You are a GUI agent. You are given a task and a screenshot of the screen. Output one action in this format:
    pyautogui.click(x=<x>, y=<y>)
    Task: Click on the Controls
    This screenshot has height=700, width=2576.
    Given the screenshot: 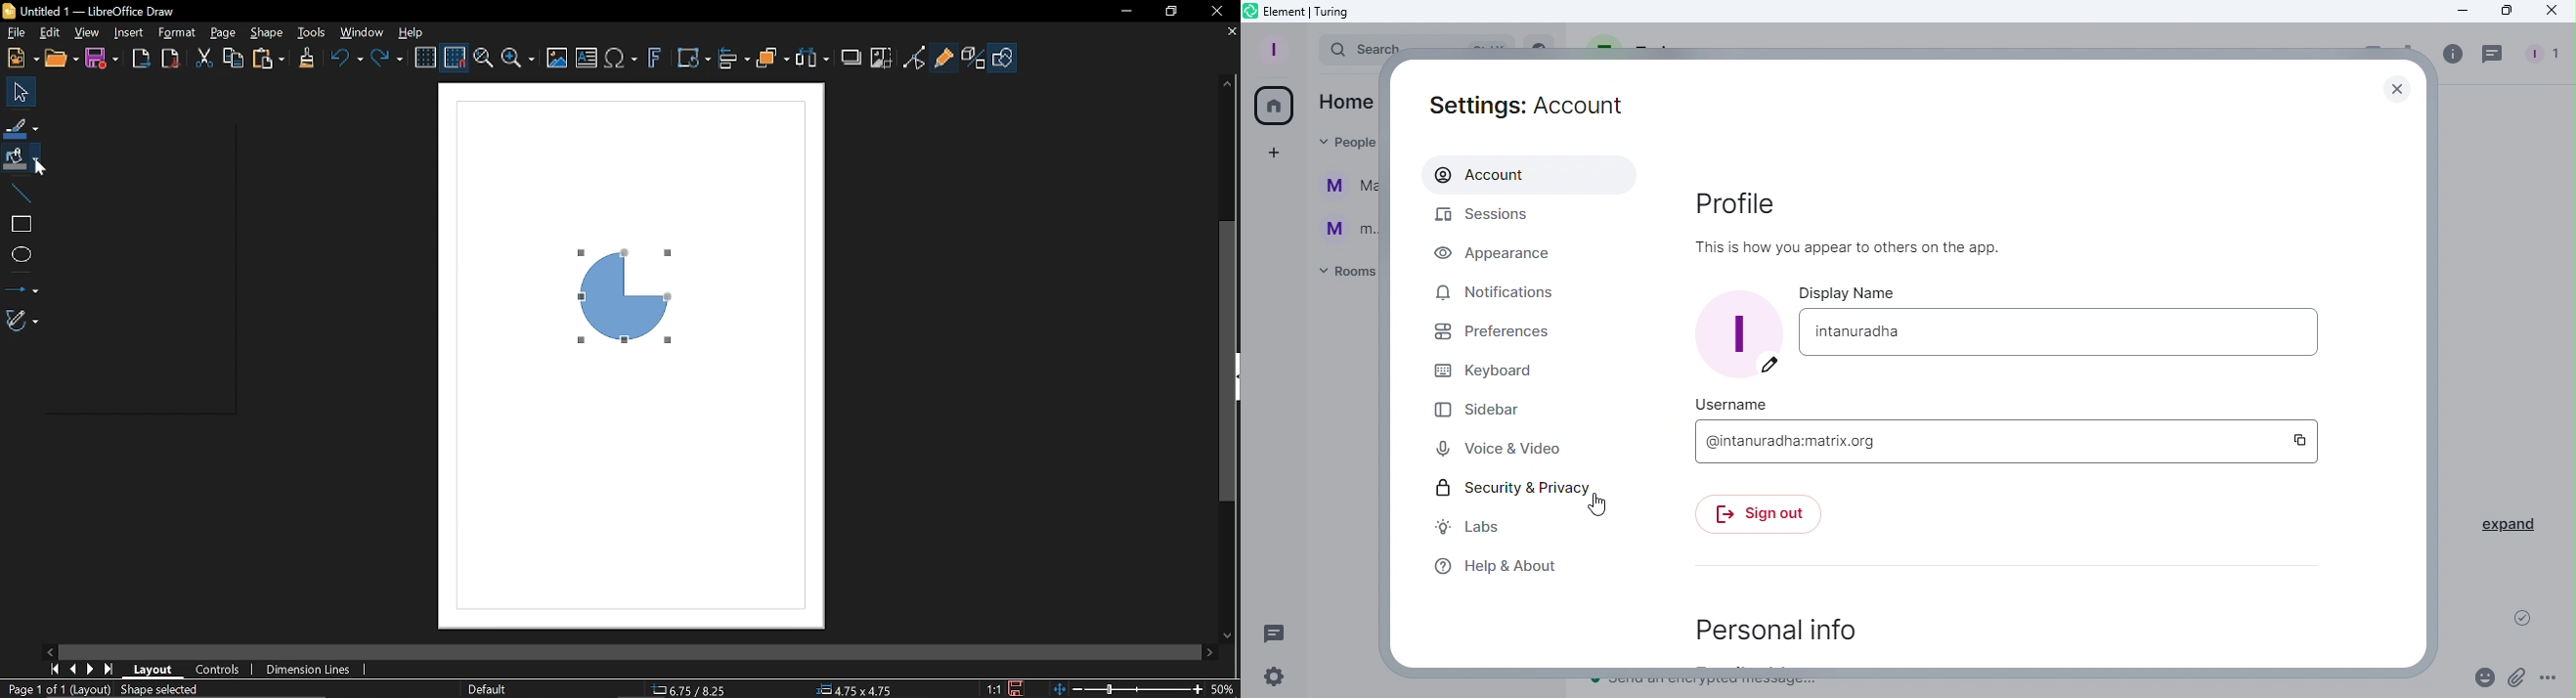 What is the action you would take?
    pyautogui.click(x=218, y=670)
    